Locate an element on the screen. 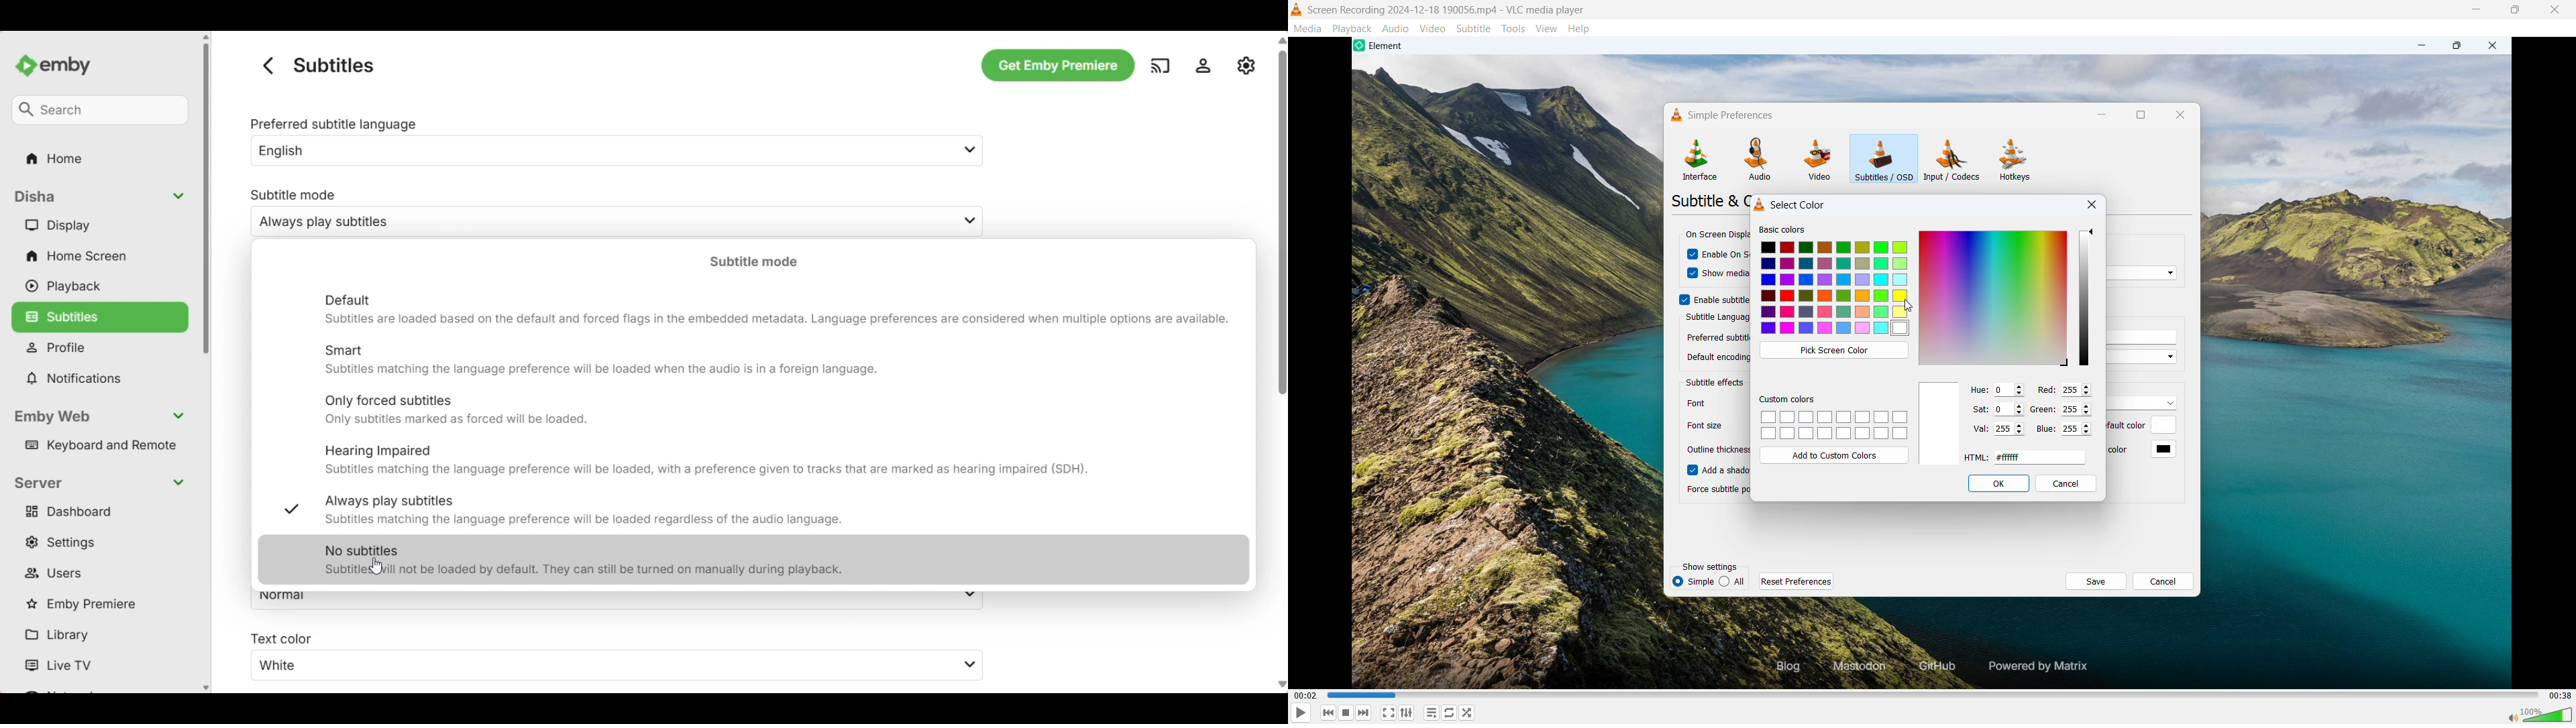 This screenshot has height=728, width=2576. Outline thickness. is located at coordinates (1717, 450).